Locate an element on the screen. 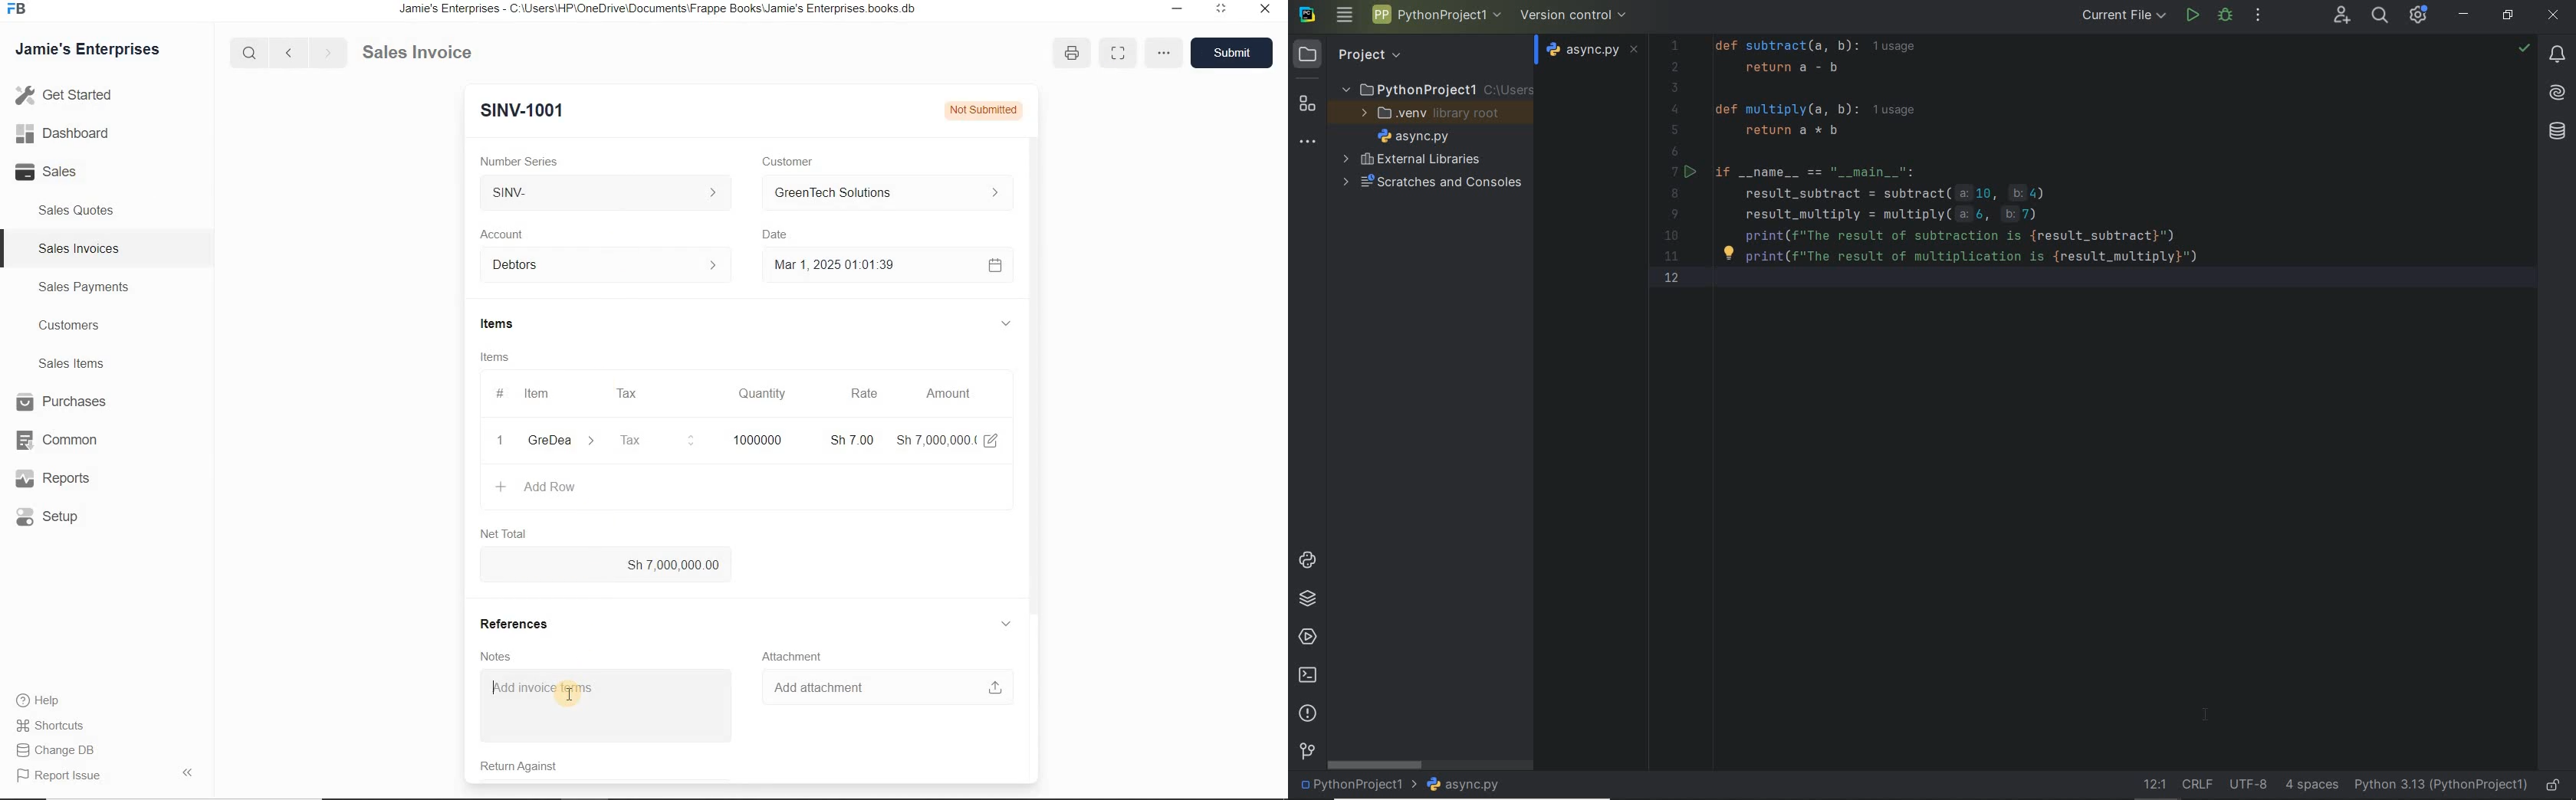 Image resolution: width=2576 pixels, height=812 pixels. submit is located at coordinates (1234, 52).